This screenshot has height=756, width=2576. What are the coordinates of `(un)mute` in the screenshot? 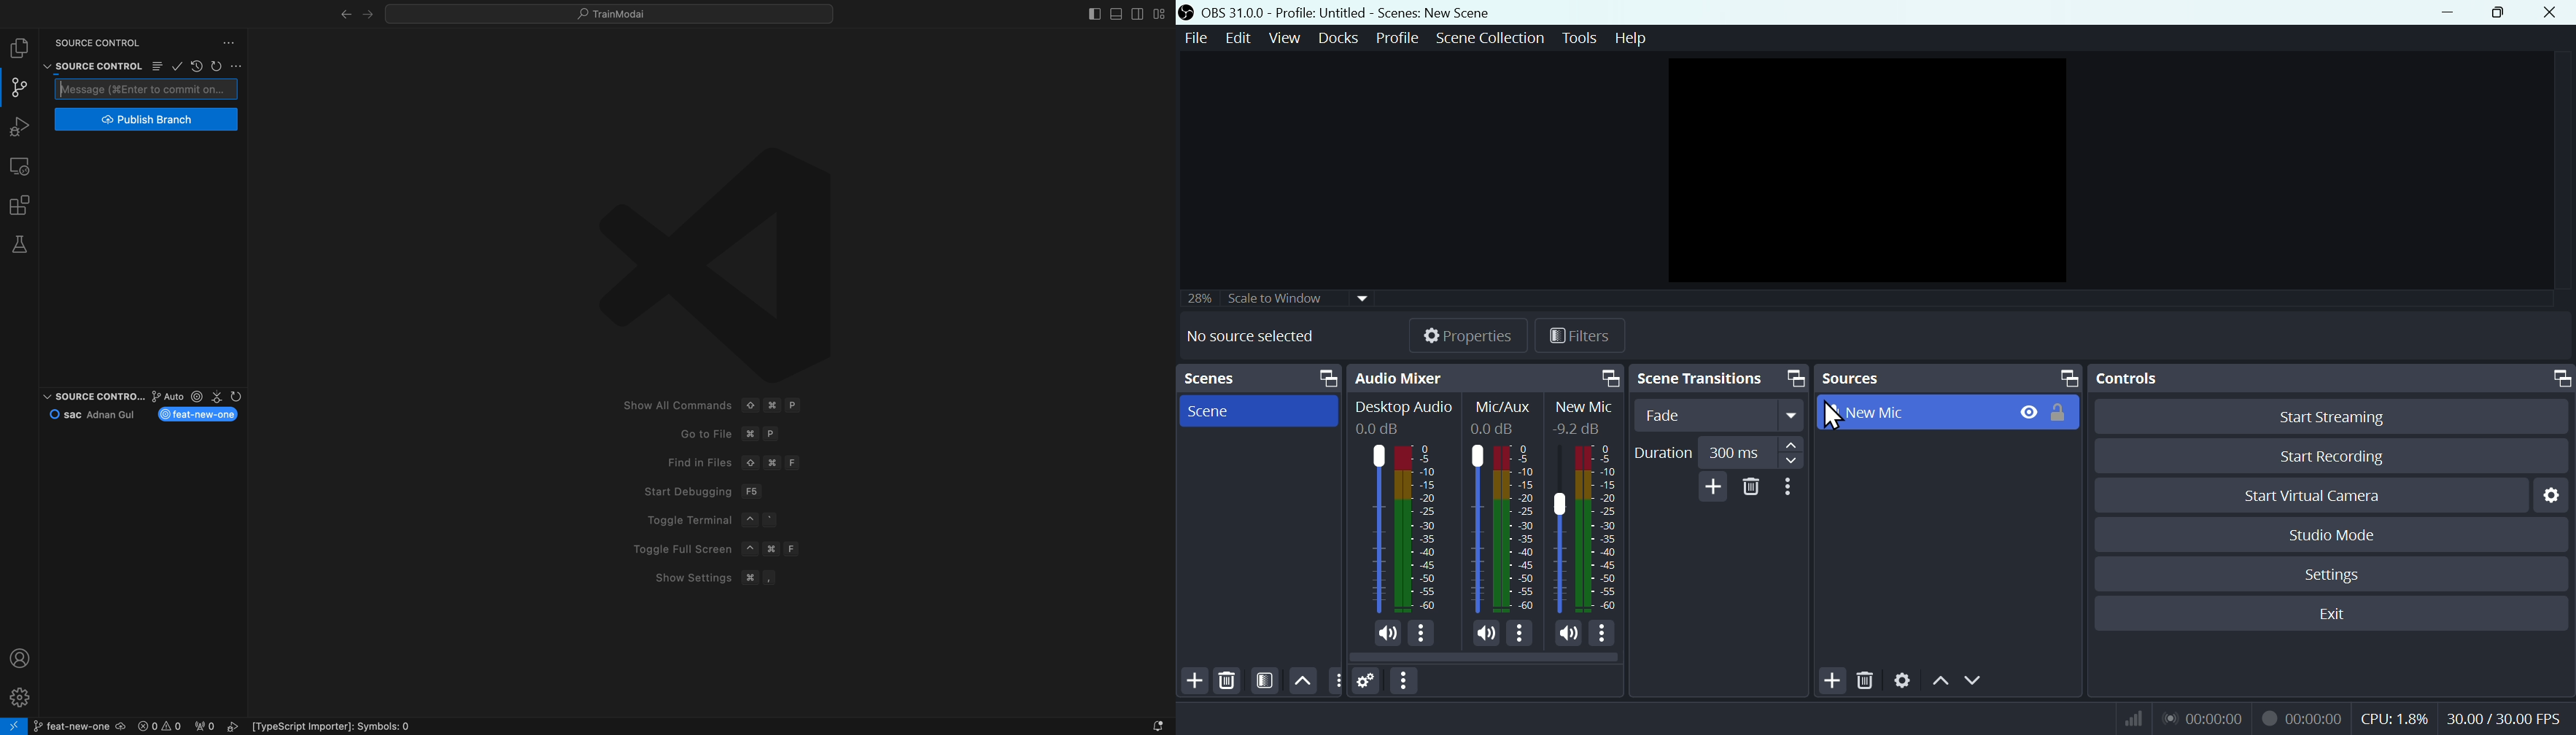 It's located at (1485, 633).